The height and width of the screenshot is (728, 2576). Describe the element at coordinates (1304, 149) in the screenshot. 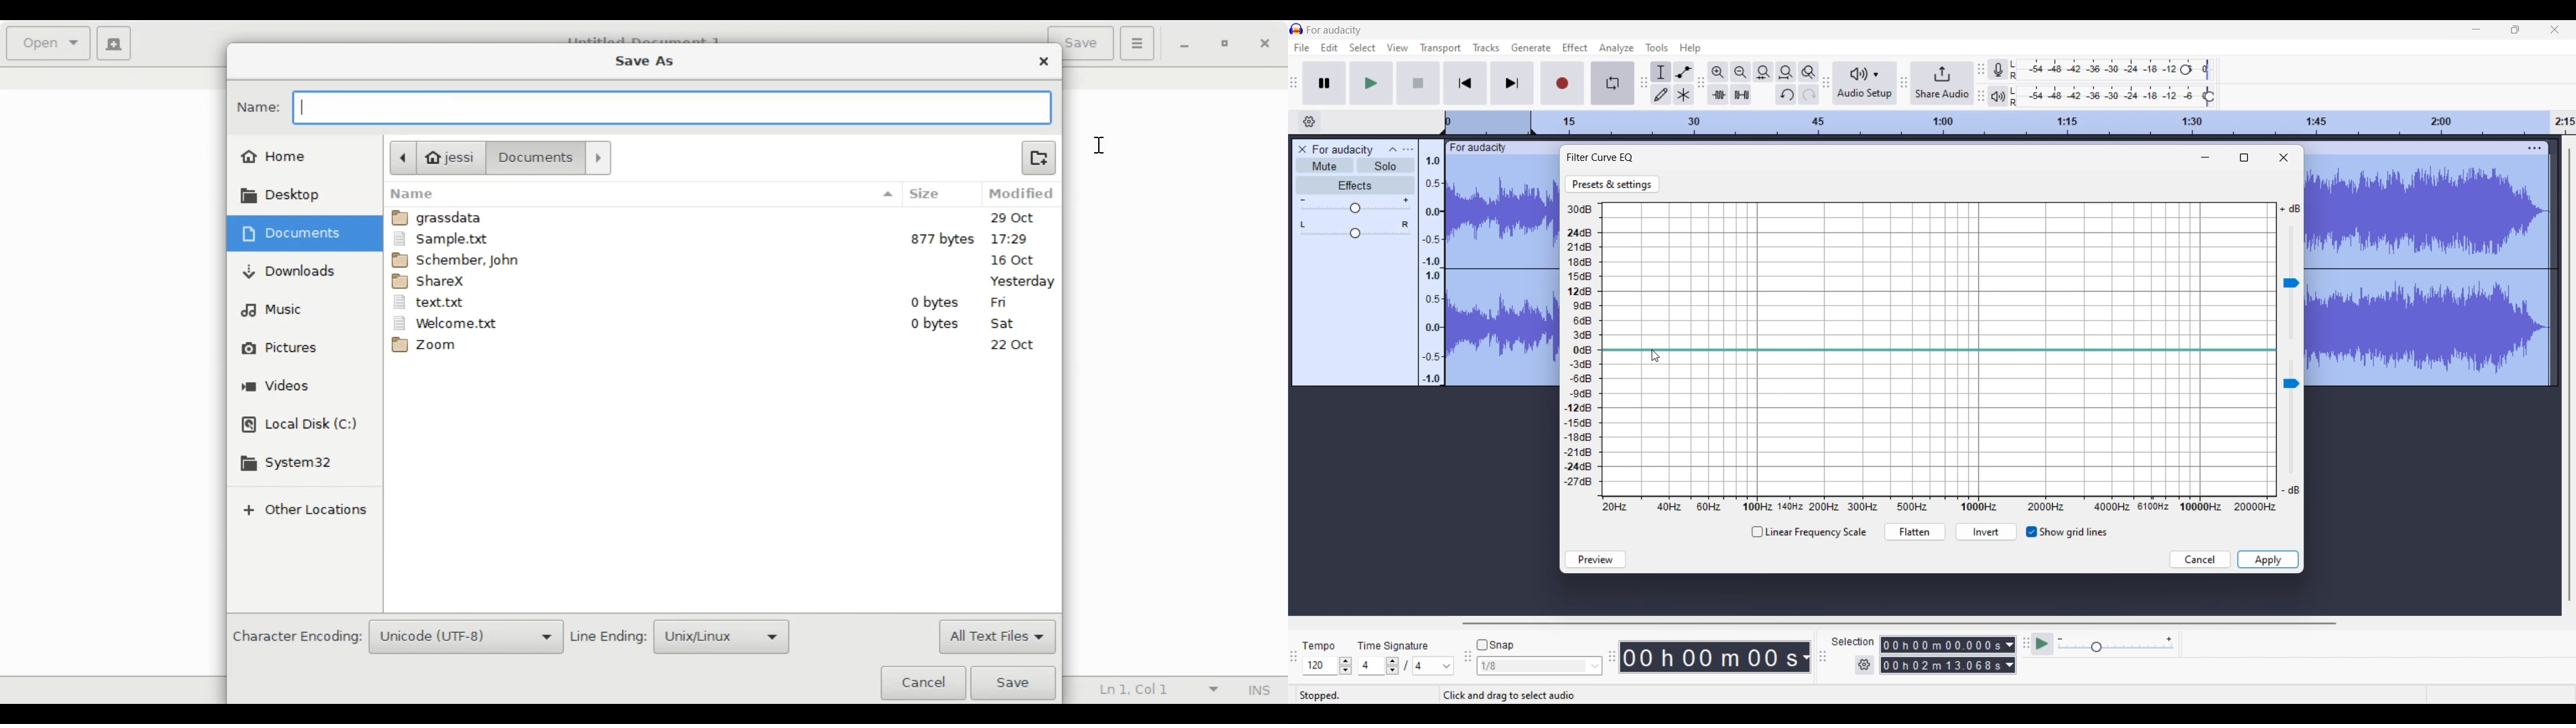

I see `Delete track` at that location.